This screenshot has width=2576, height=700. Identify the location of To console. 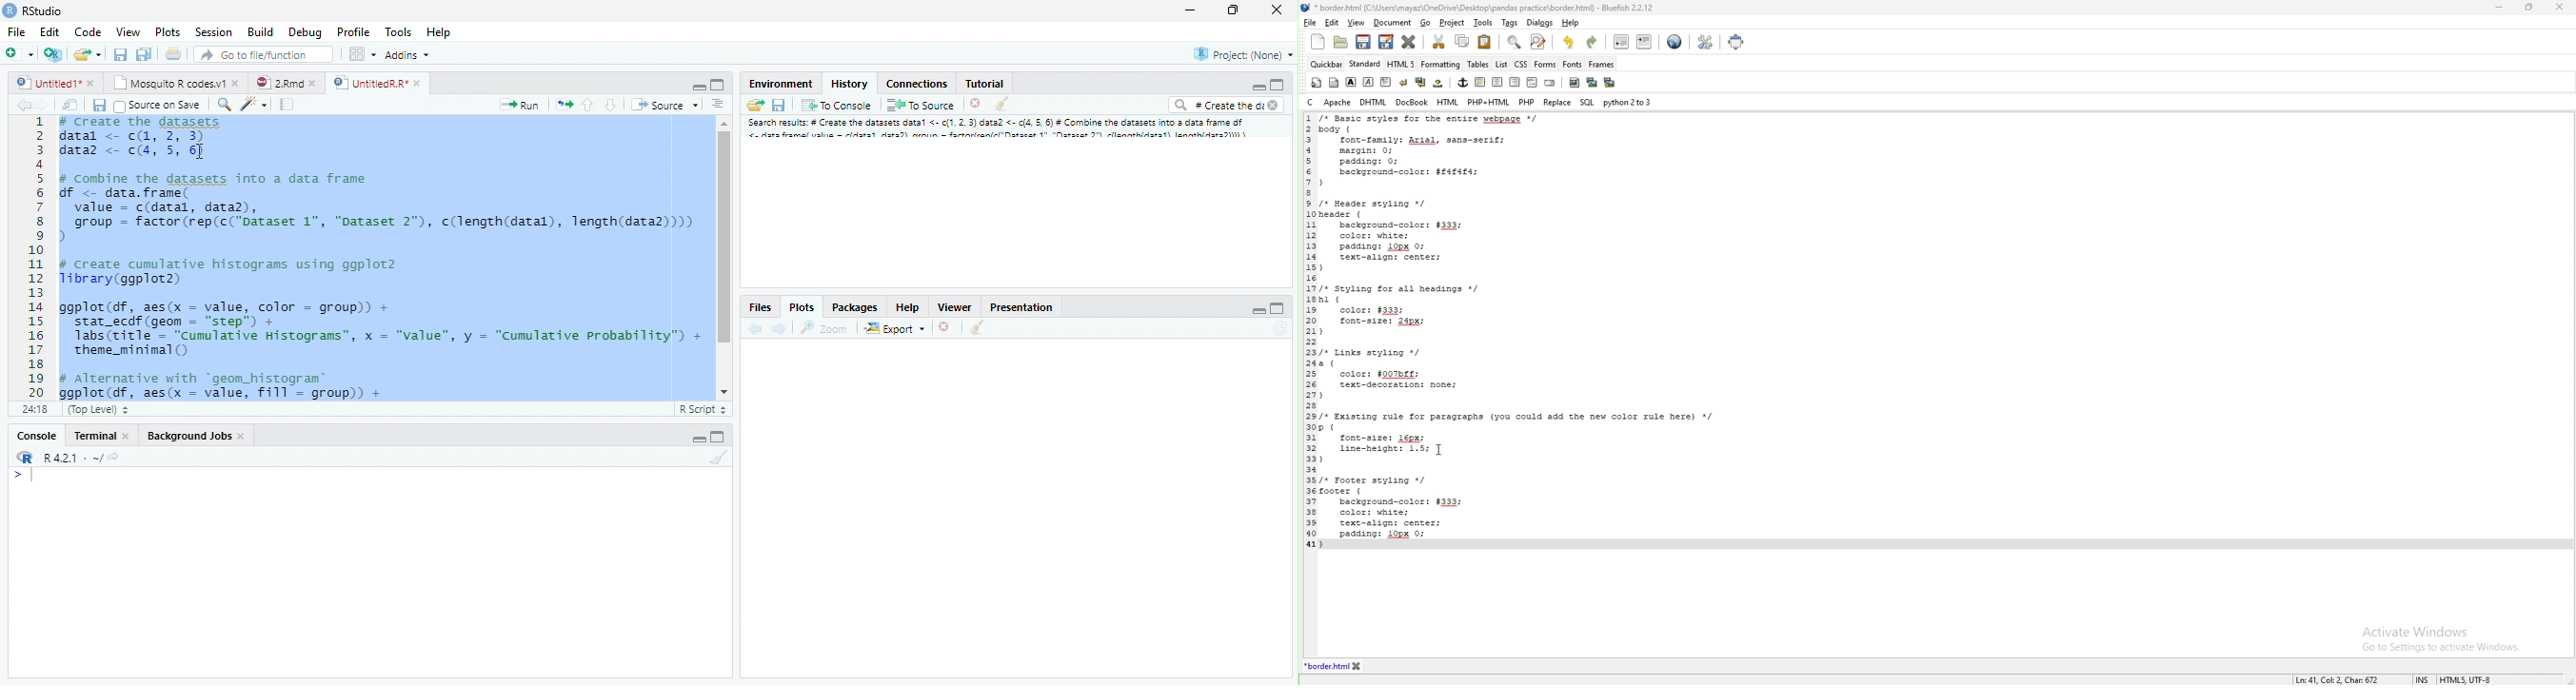
(839, 106).